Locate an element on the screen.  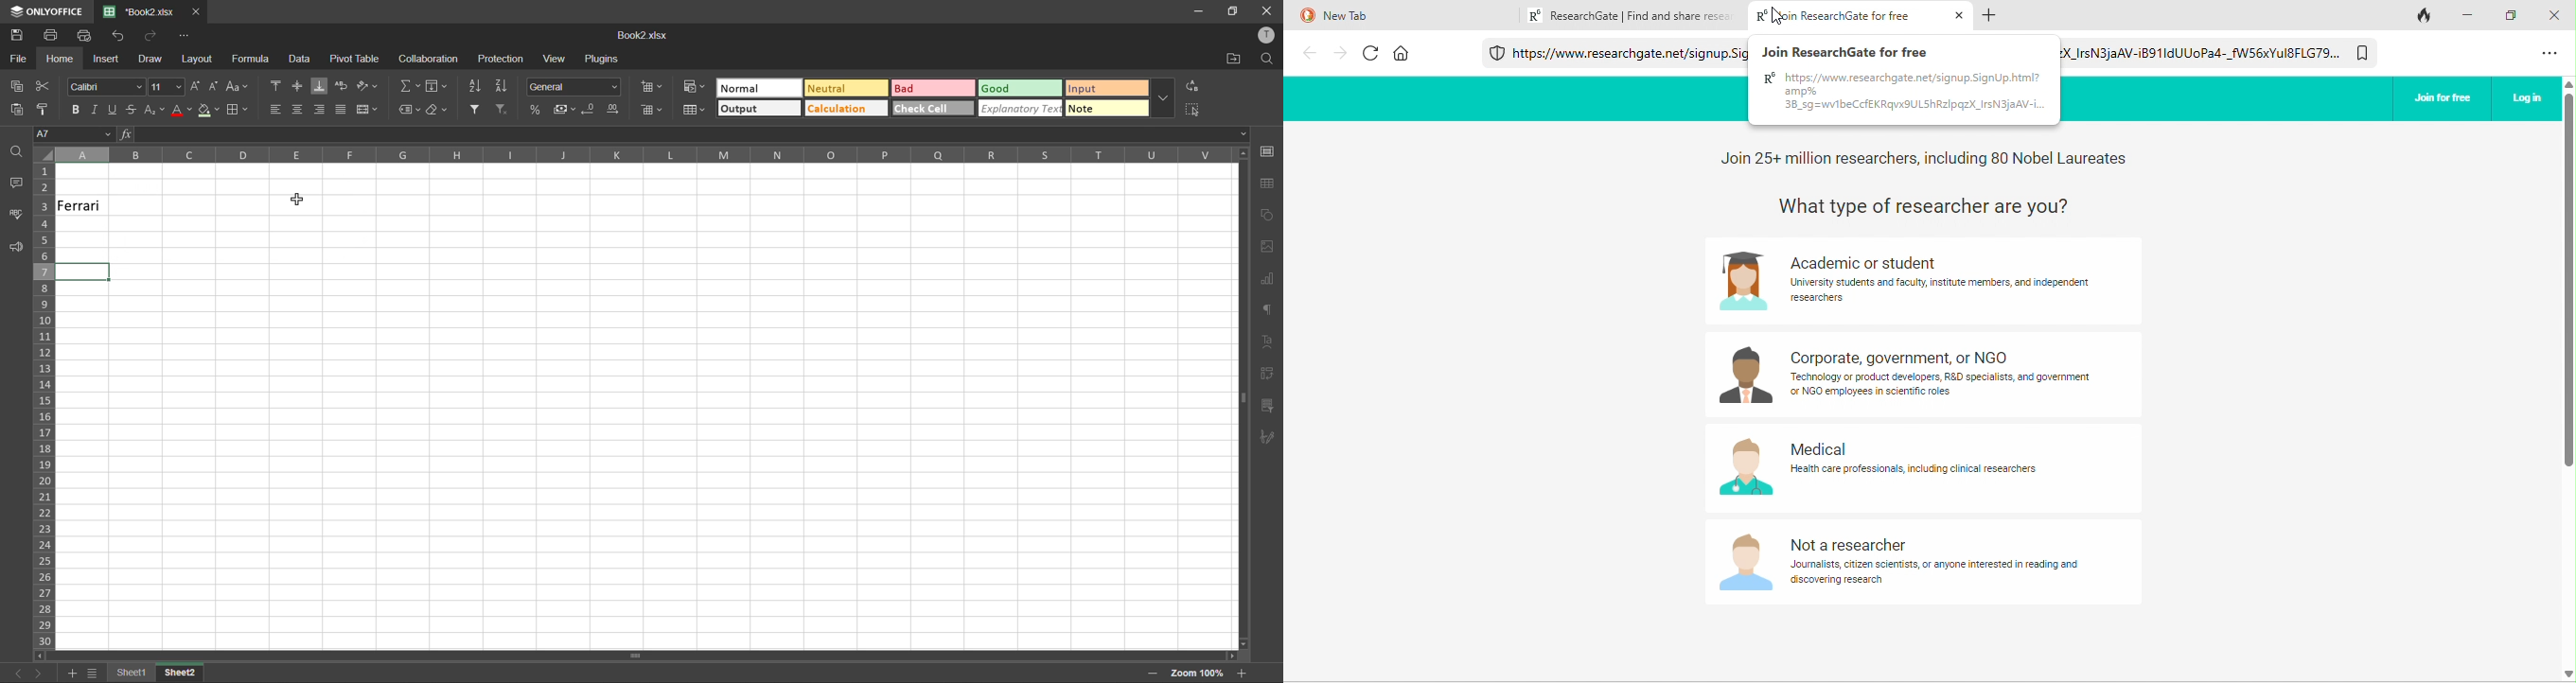
cursor is located at coordinates (1785, 18).